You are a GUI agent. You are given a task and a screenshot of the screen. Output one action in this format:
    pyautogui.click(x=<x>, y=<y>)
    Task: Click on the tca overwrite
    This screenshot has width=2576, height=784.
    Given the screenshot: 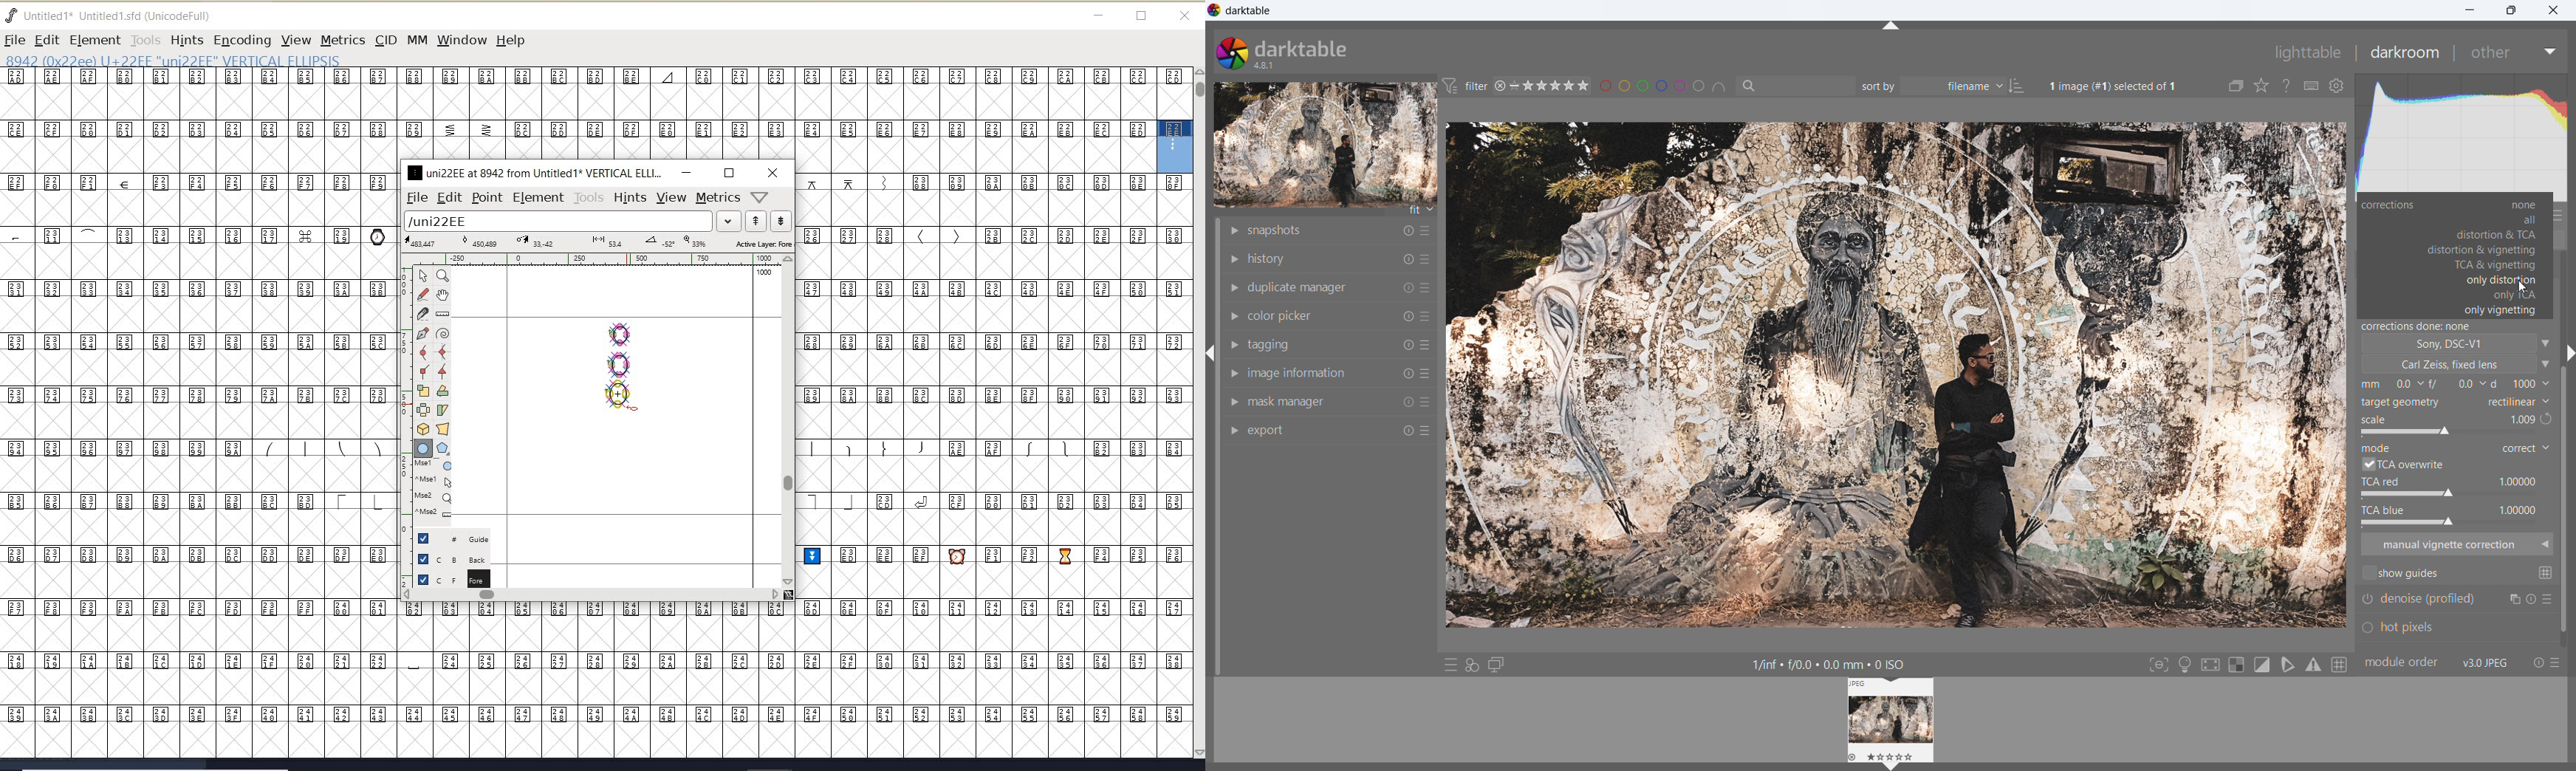 What is the action you would take?
    pyautogui.click(x=2403, y=464)
    